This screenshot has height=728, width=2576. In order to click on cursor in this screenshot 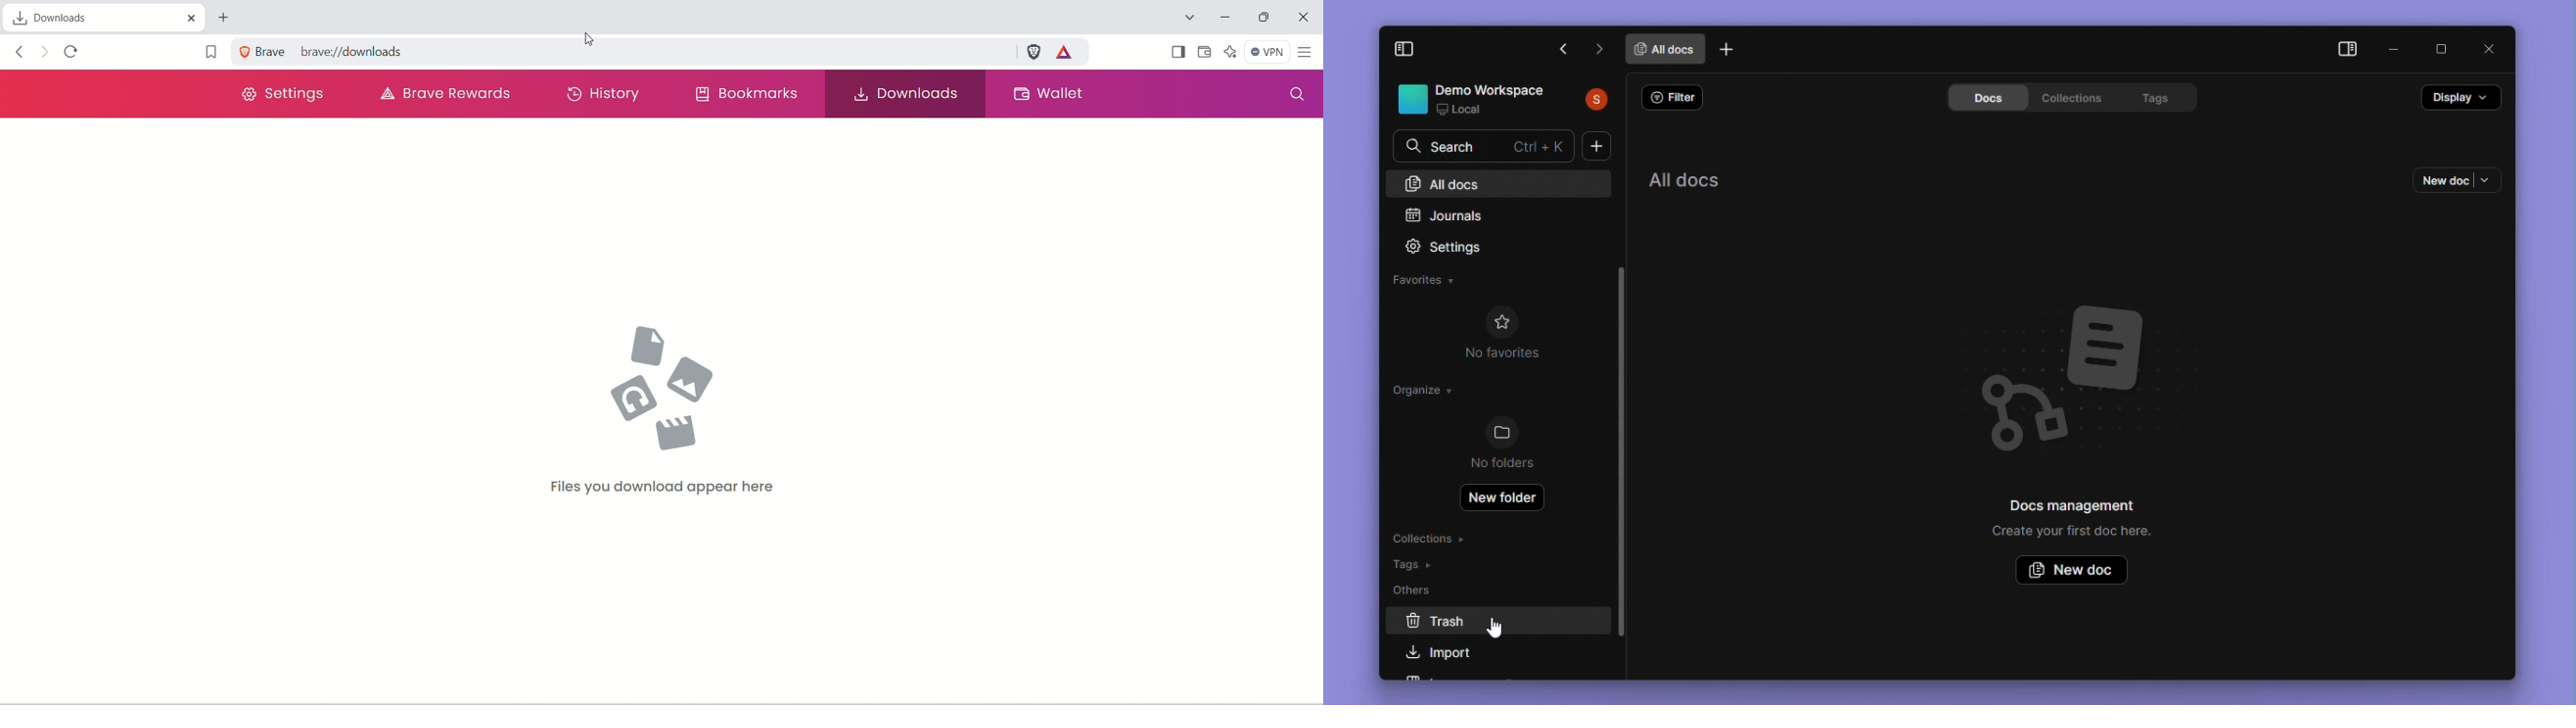, I will do `click(591, 39)`.